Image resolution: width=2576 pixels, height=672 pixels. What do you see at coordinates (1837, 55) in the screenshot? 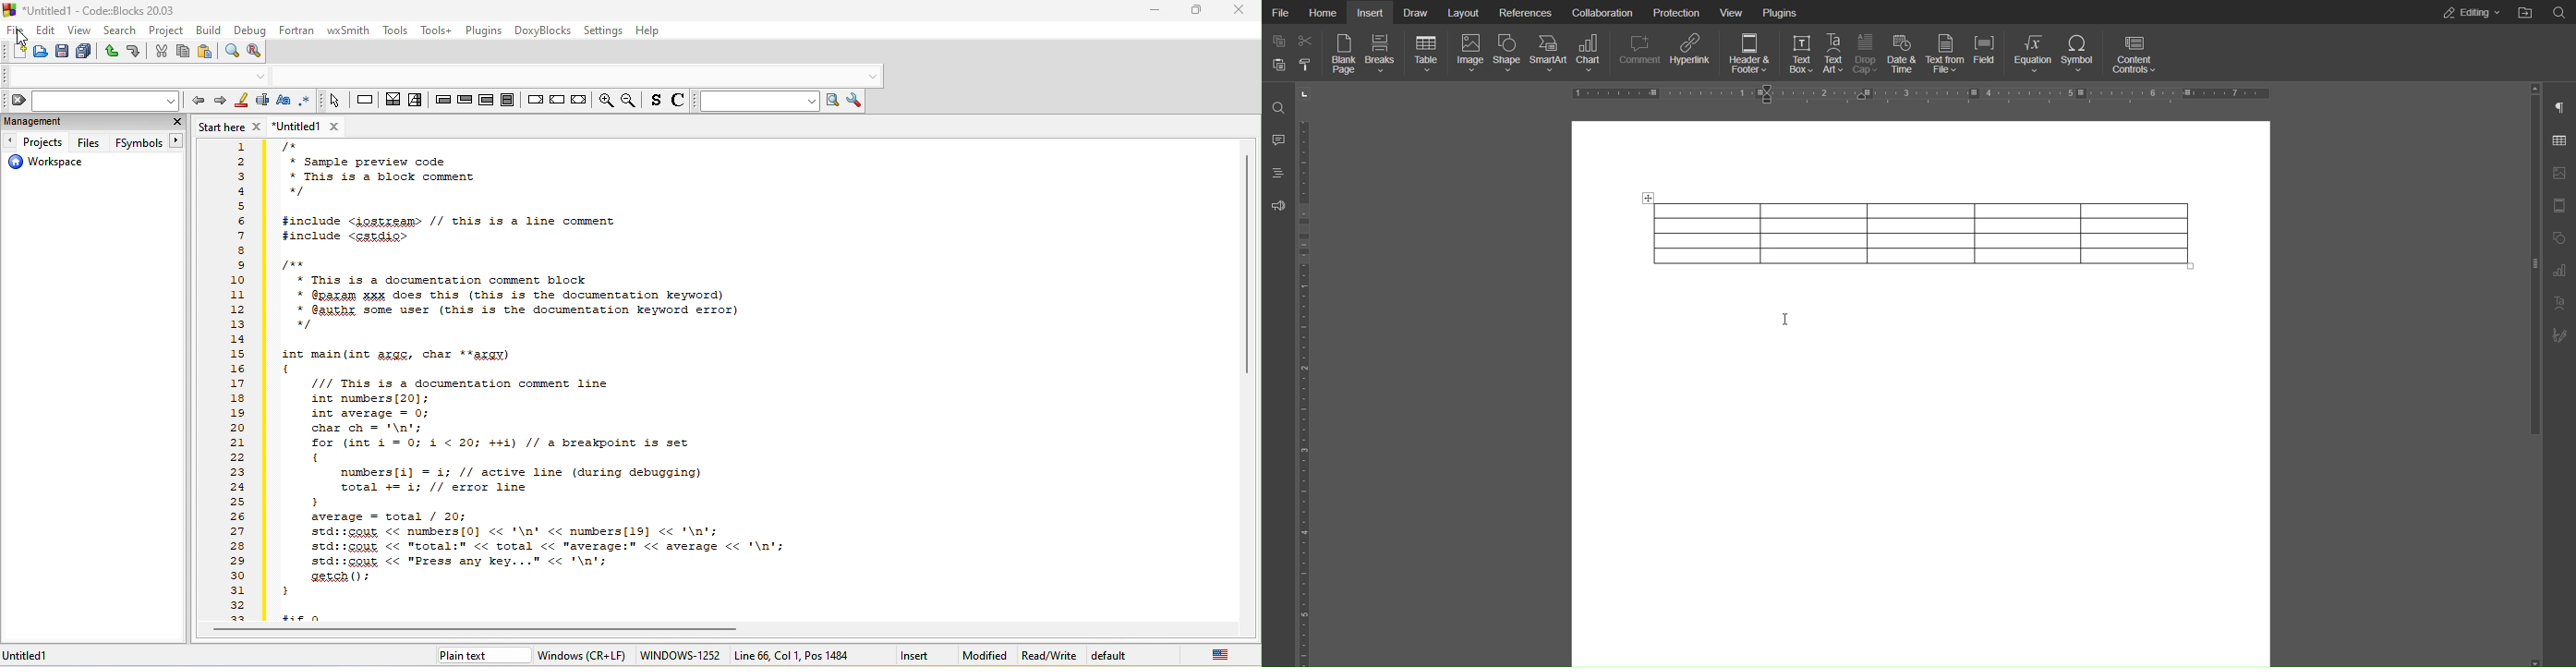
I see `Text Art` at bounding box center [1837, 55].